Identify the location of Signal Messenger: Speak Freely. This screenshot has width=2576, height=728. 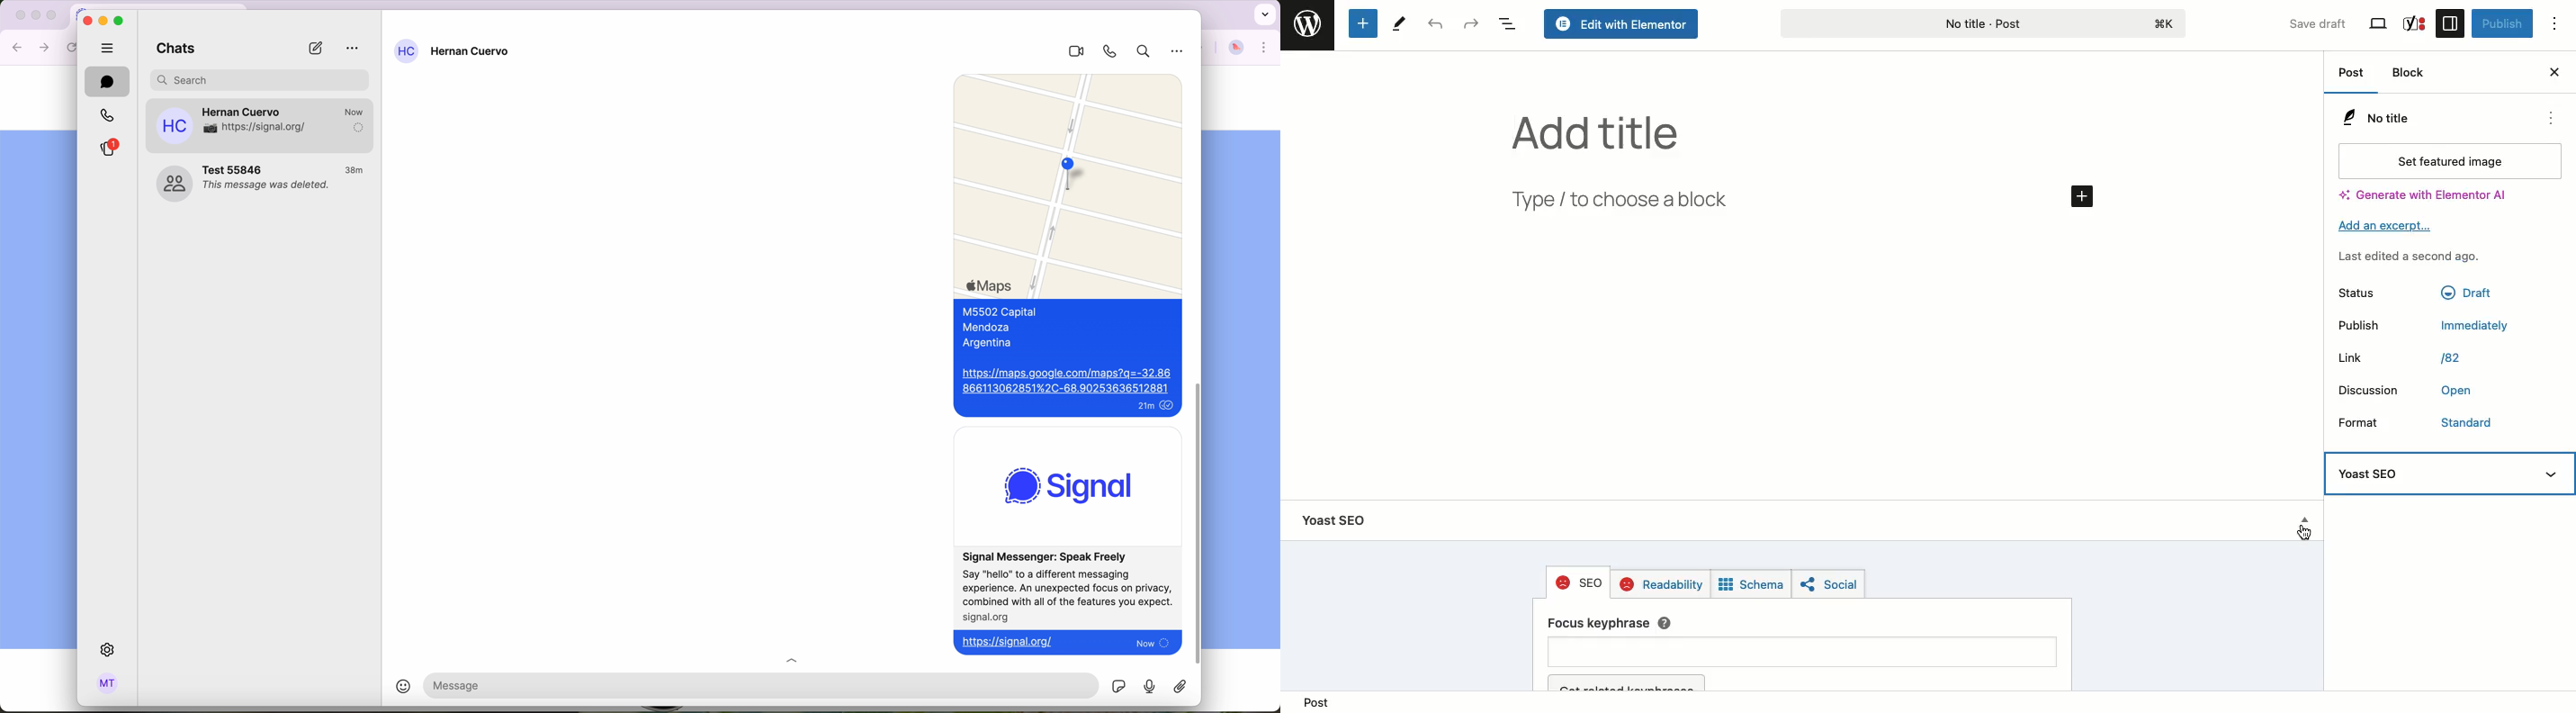
(1053, 556).